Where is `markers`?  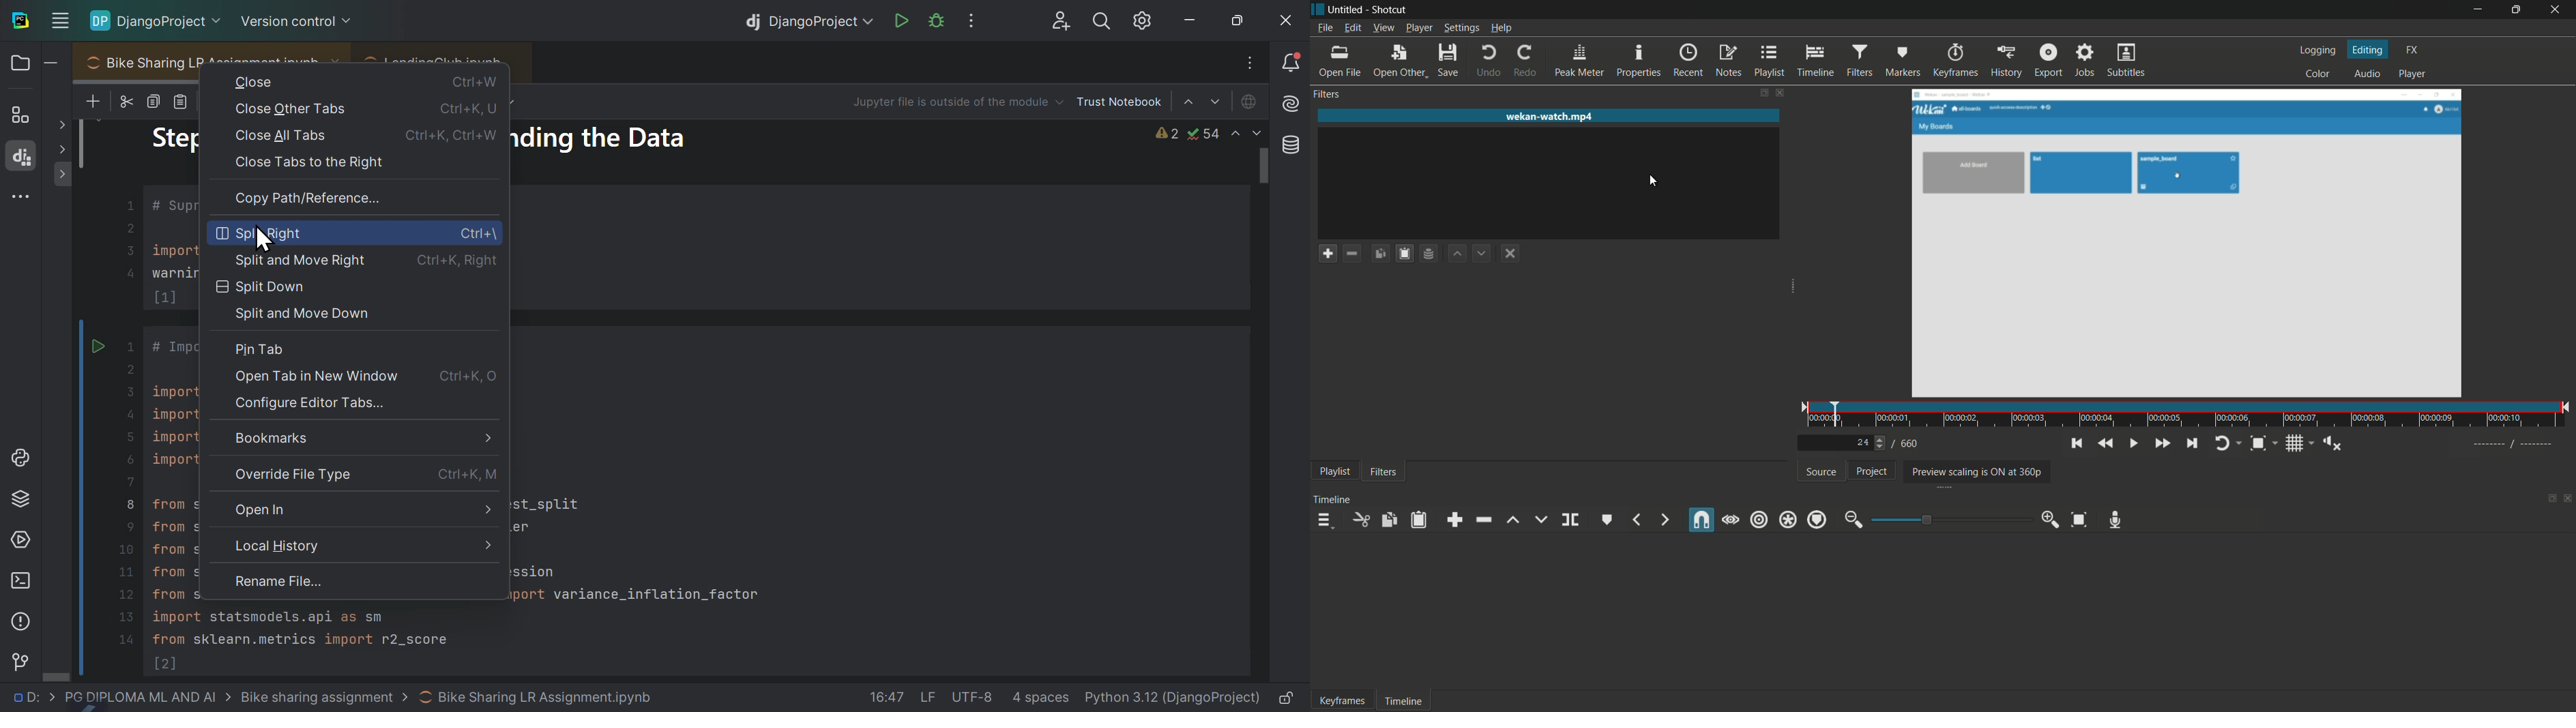 markers is located at coordinates (1904, 60).